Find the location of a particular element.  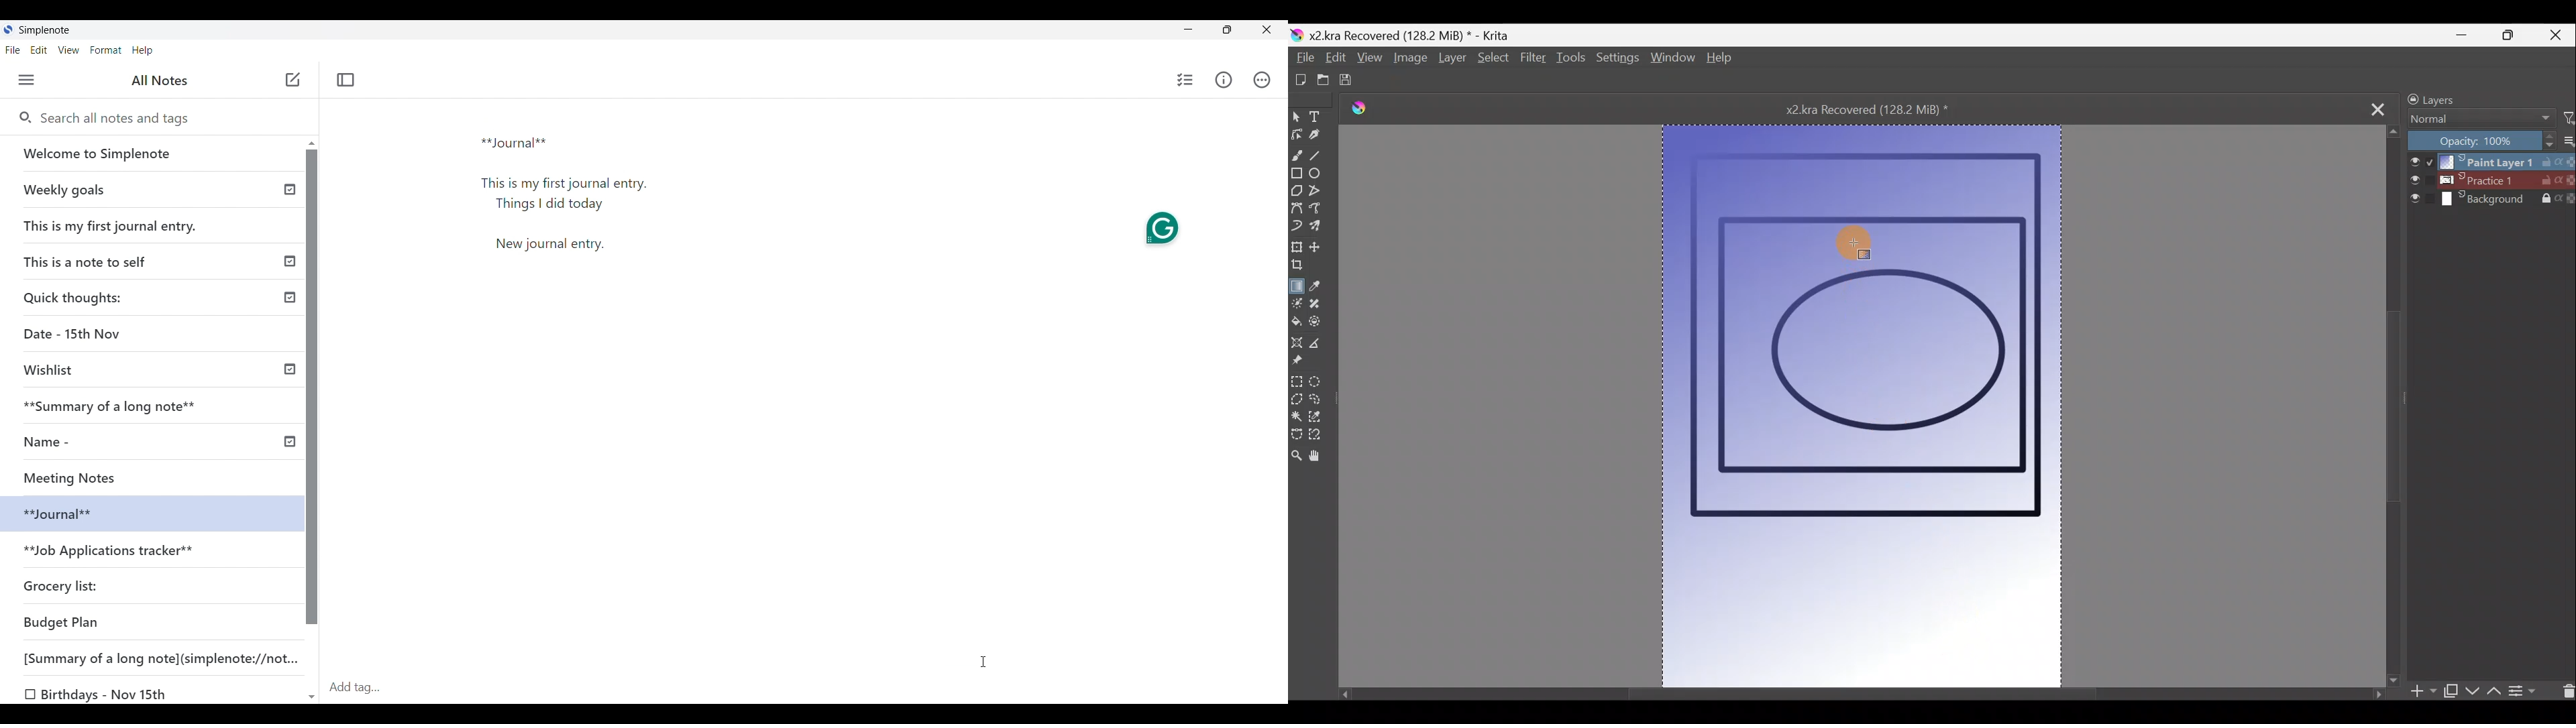

Fill a contiguous area of colour with colour/fill a selection is located at coordinates (1296, 324).